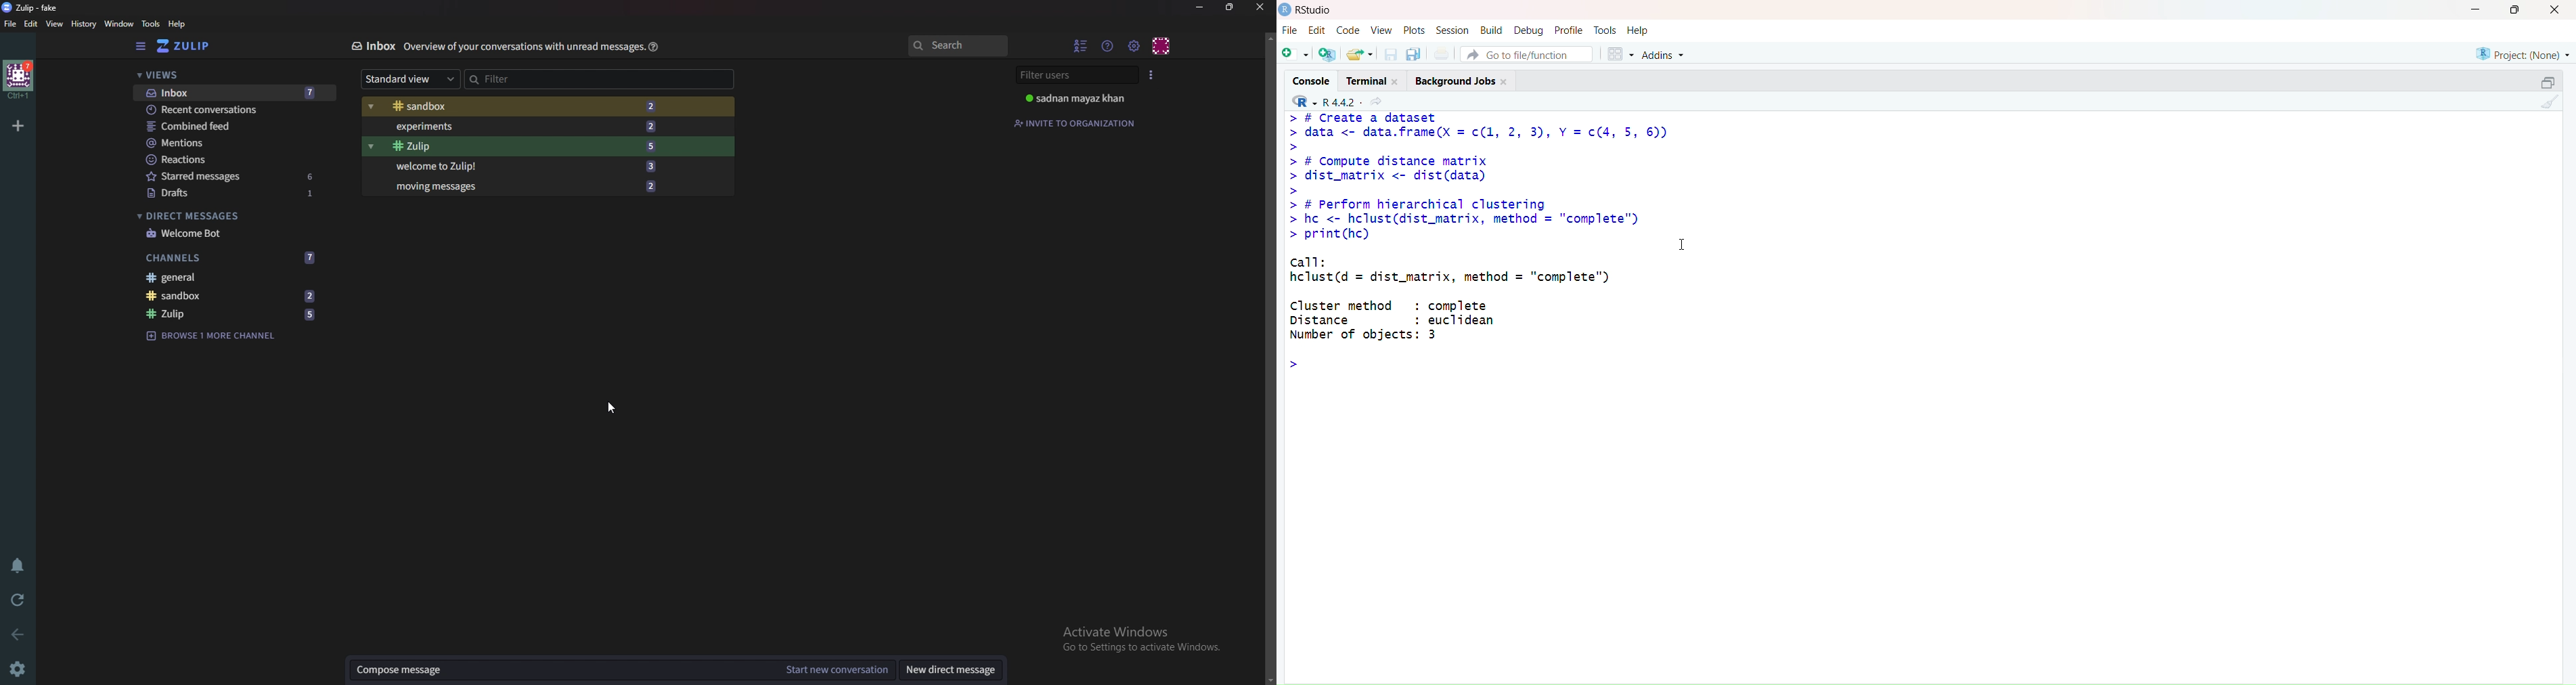  What do you see at coordinates (229, 313) in the screenshot?
I see `Zulip` at bounding box center [229, 313].